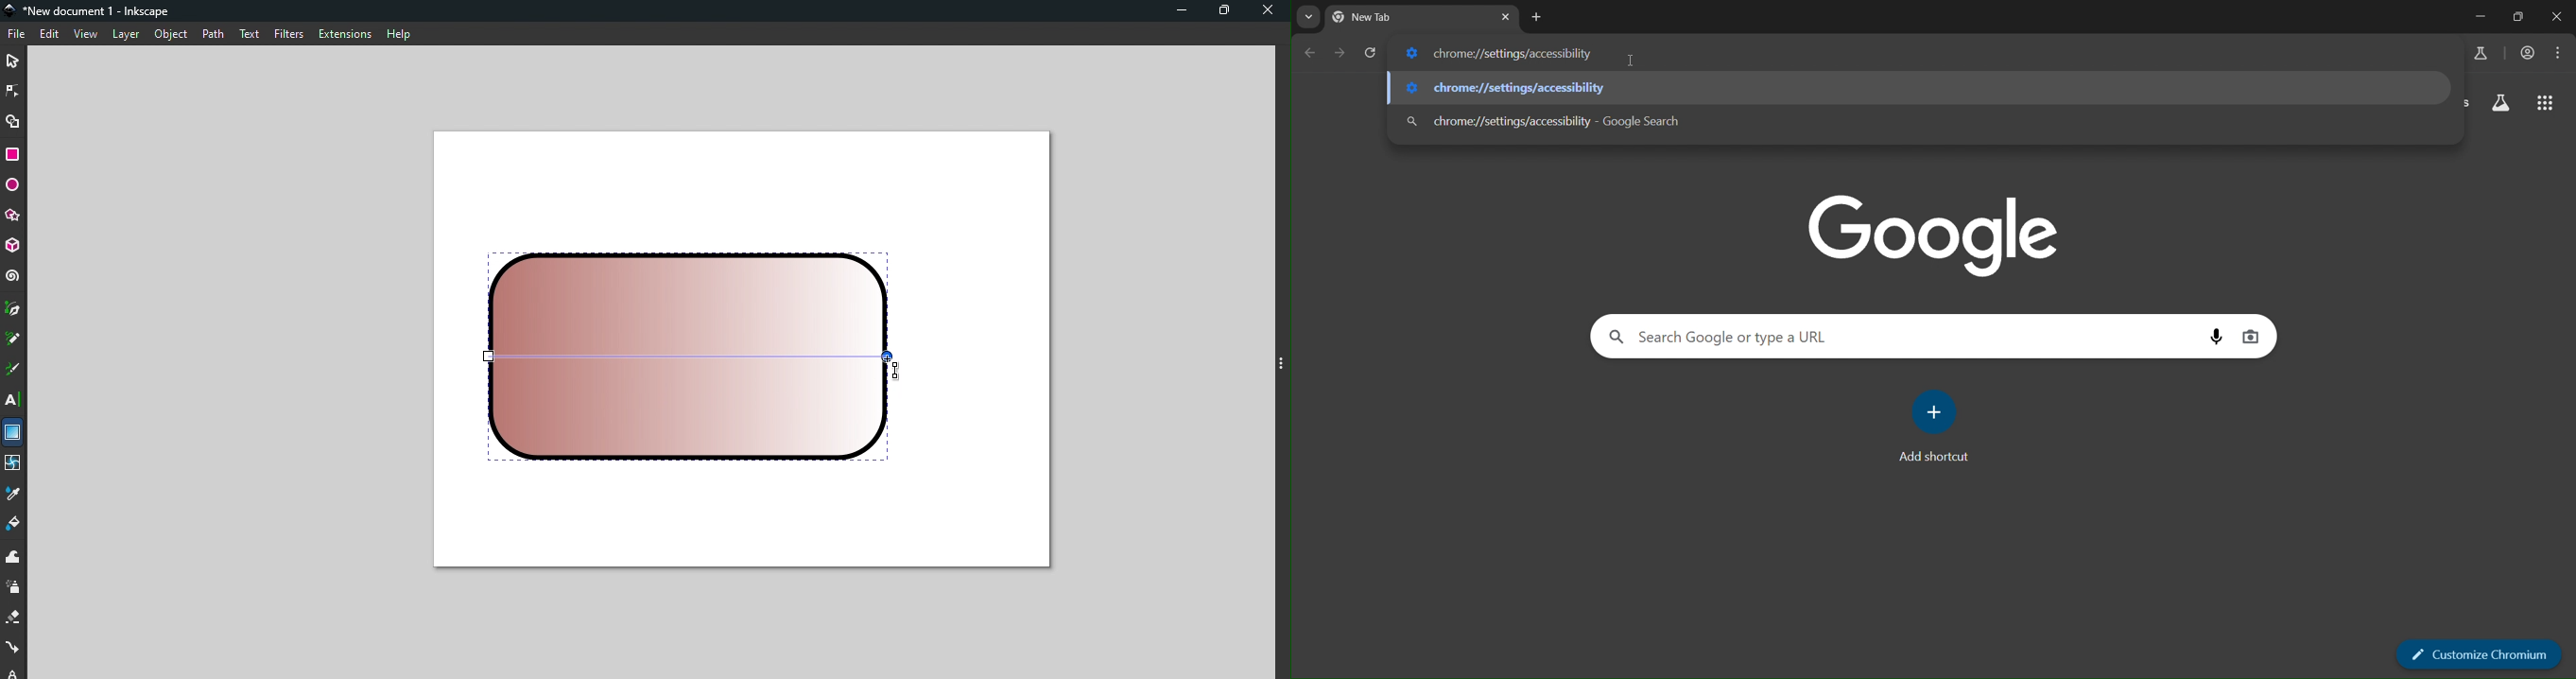  I want to click on Layer, so click(126, 35).